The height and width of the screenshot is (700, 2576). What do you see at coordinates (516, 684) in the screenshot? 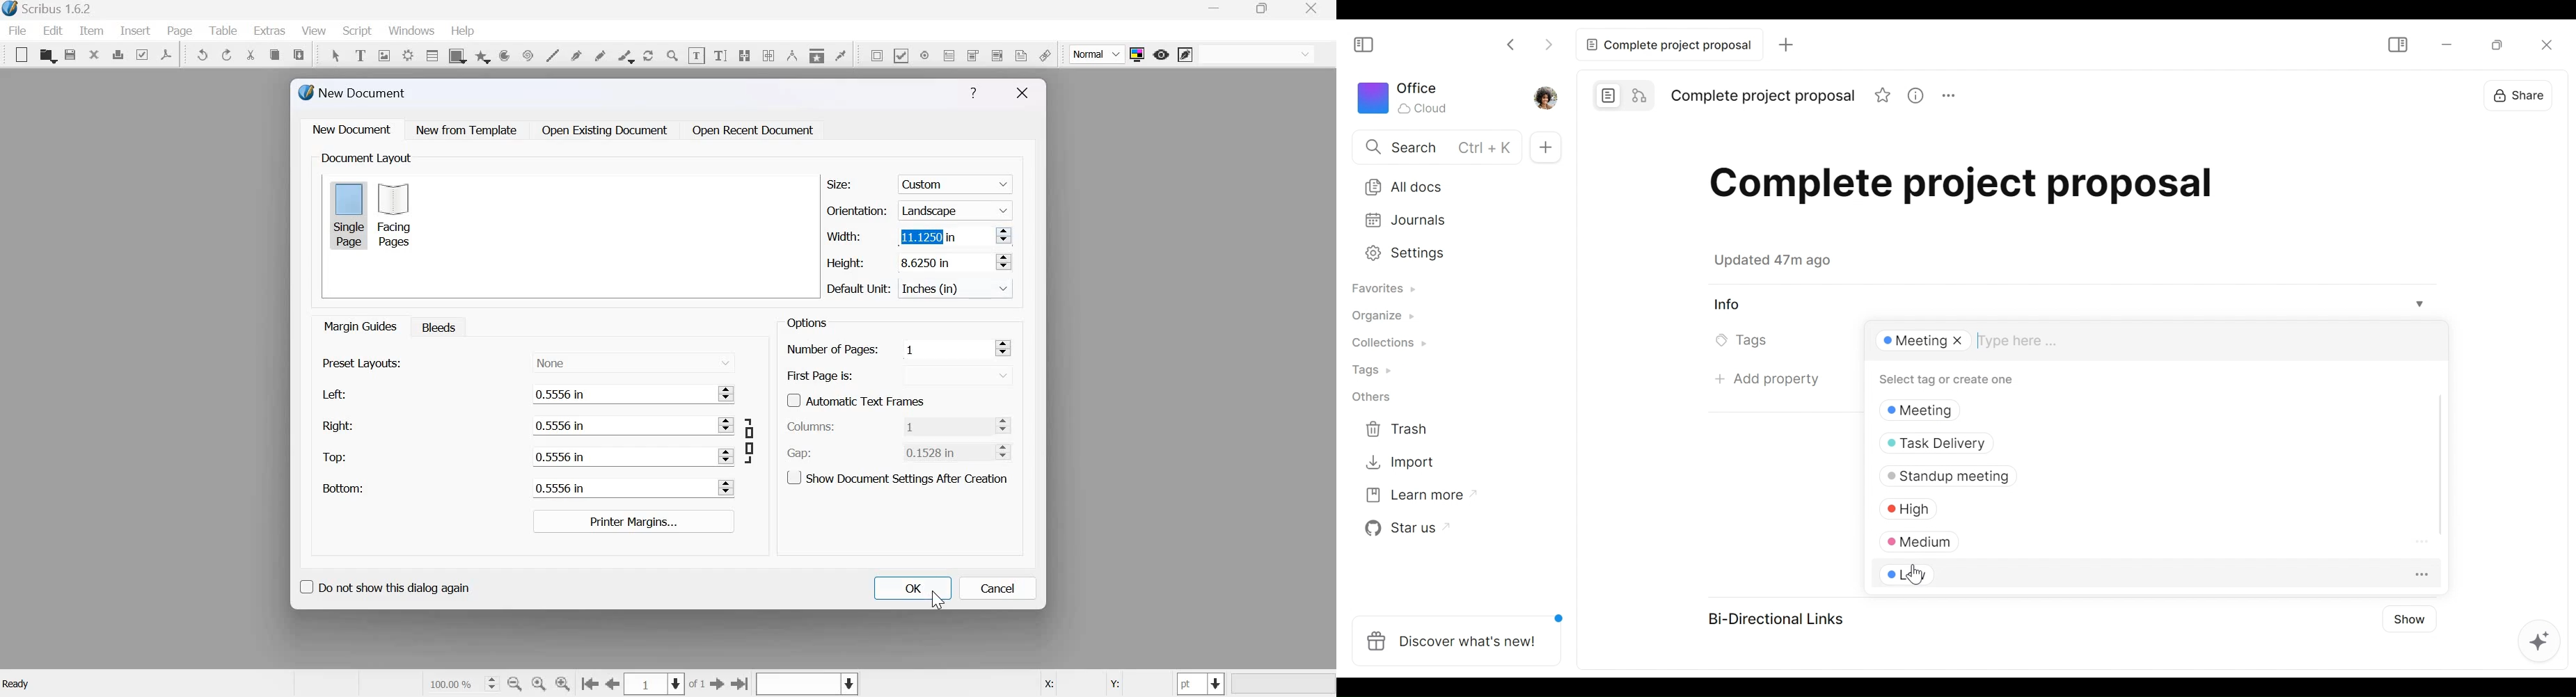
I see `zoom out by the stepping values in tool preferences` at bounding box center [516, 684].